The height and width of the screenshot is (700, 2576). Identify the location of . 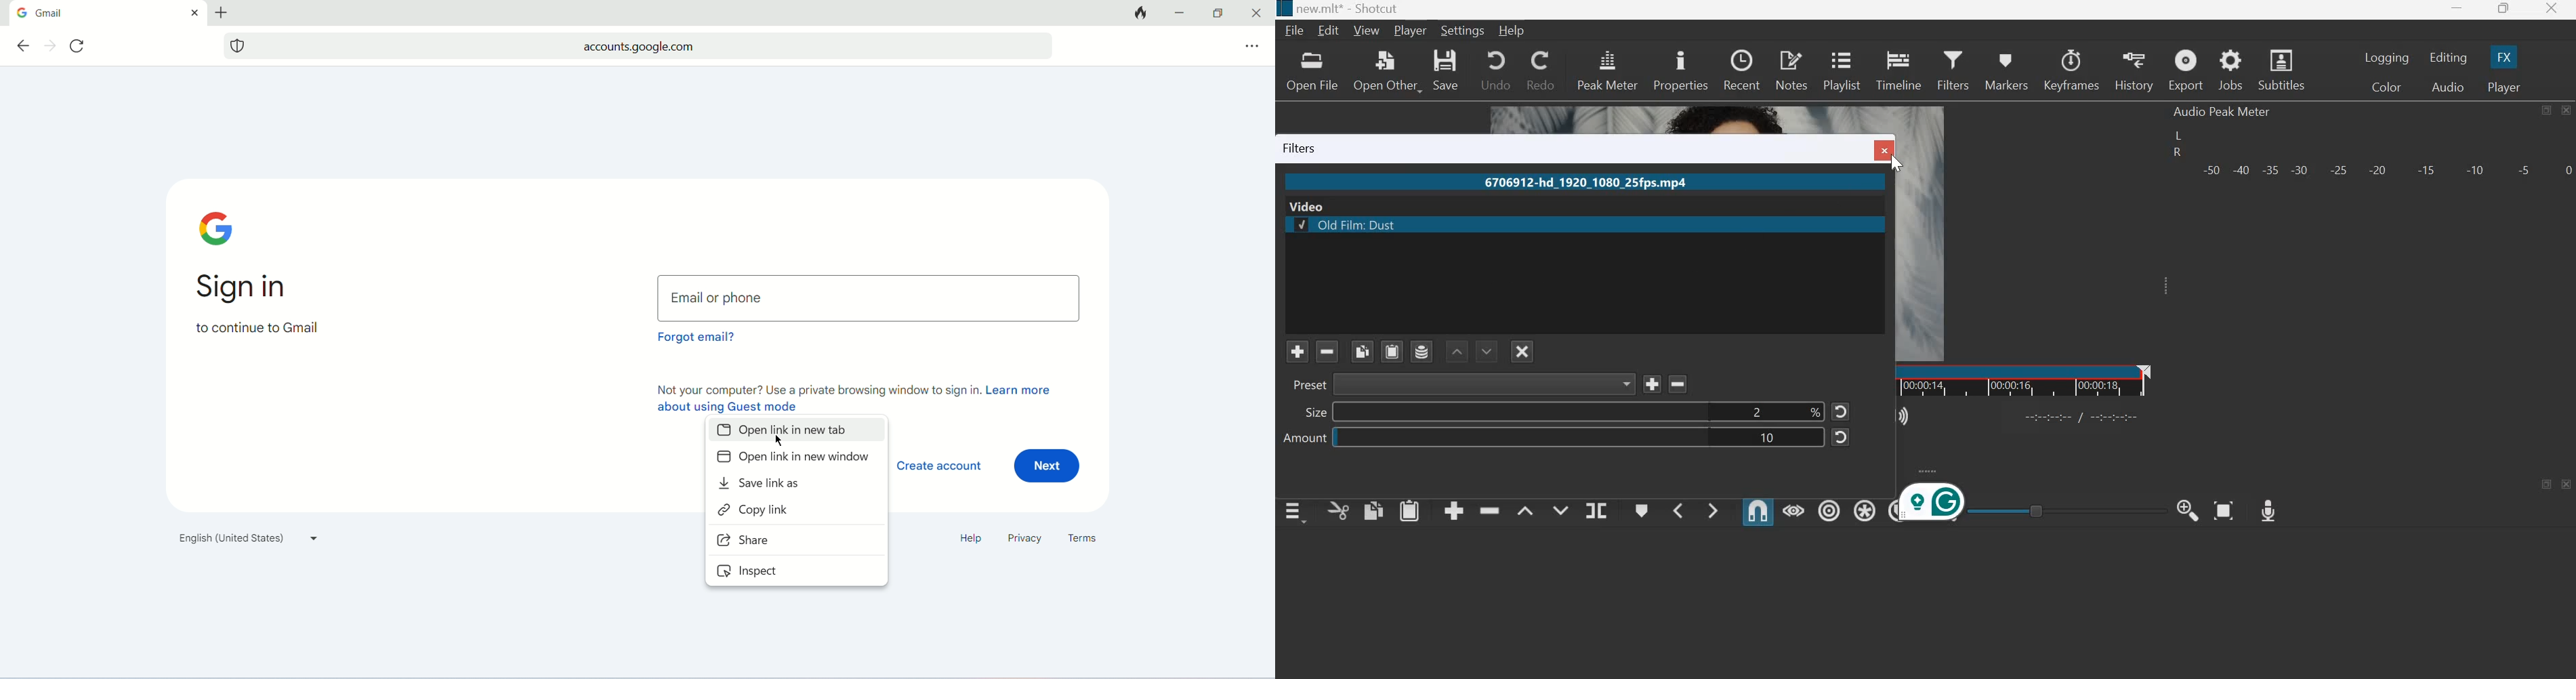
(1283, 9).